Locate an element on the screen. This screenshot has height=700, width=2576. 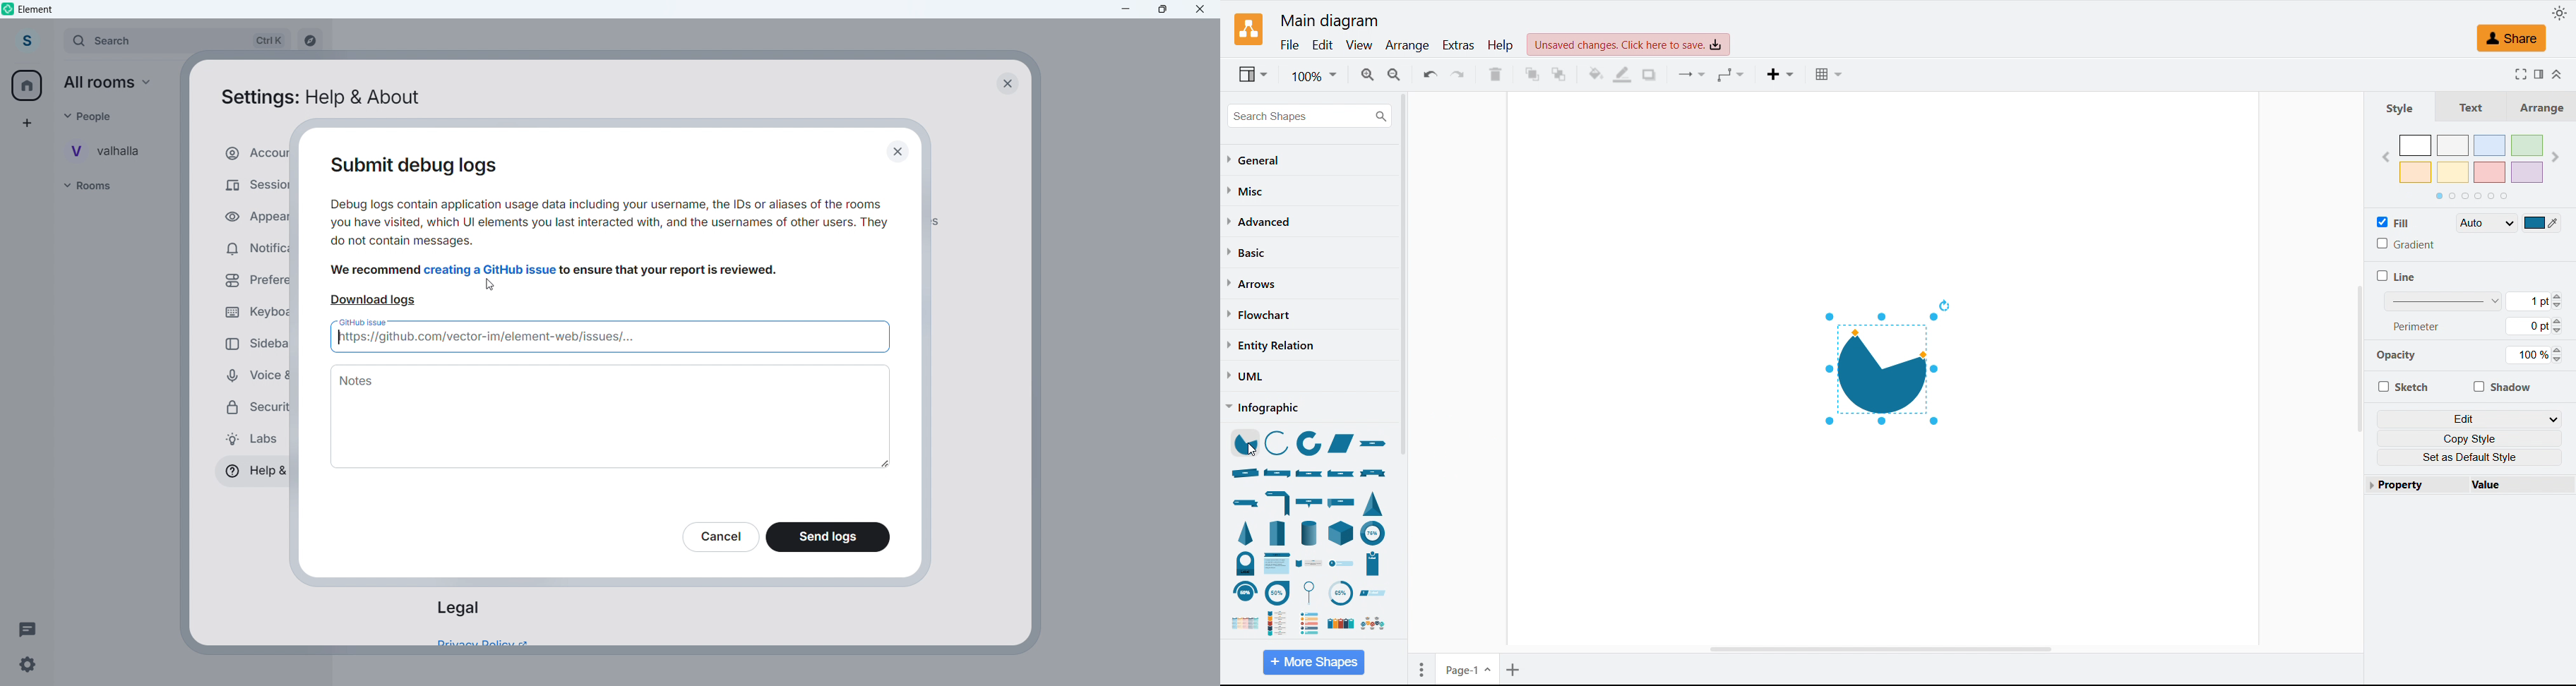
0 pt is located at coordinates (2538, 325).